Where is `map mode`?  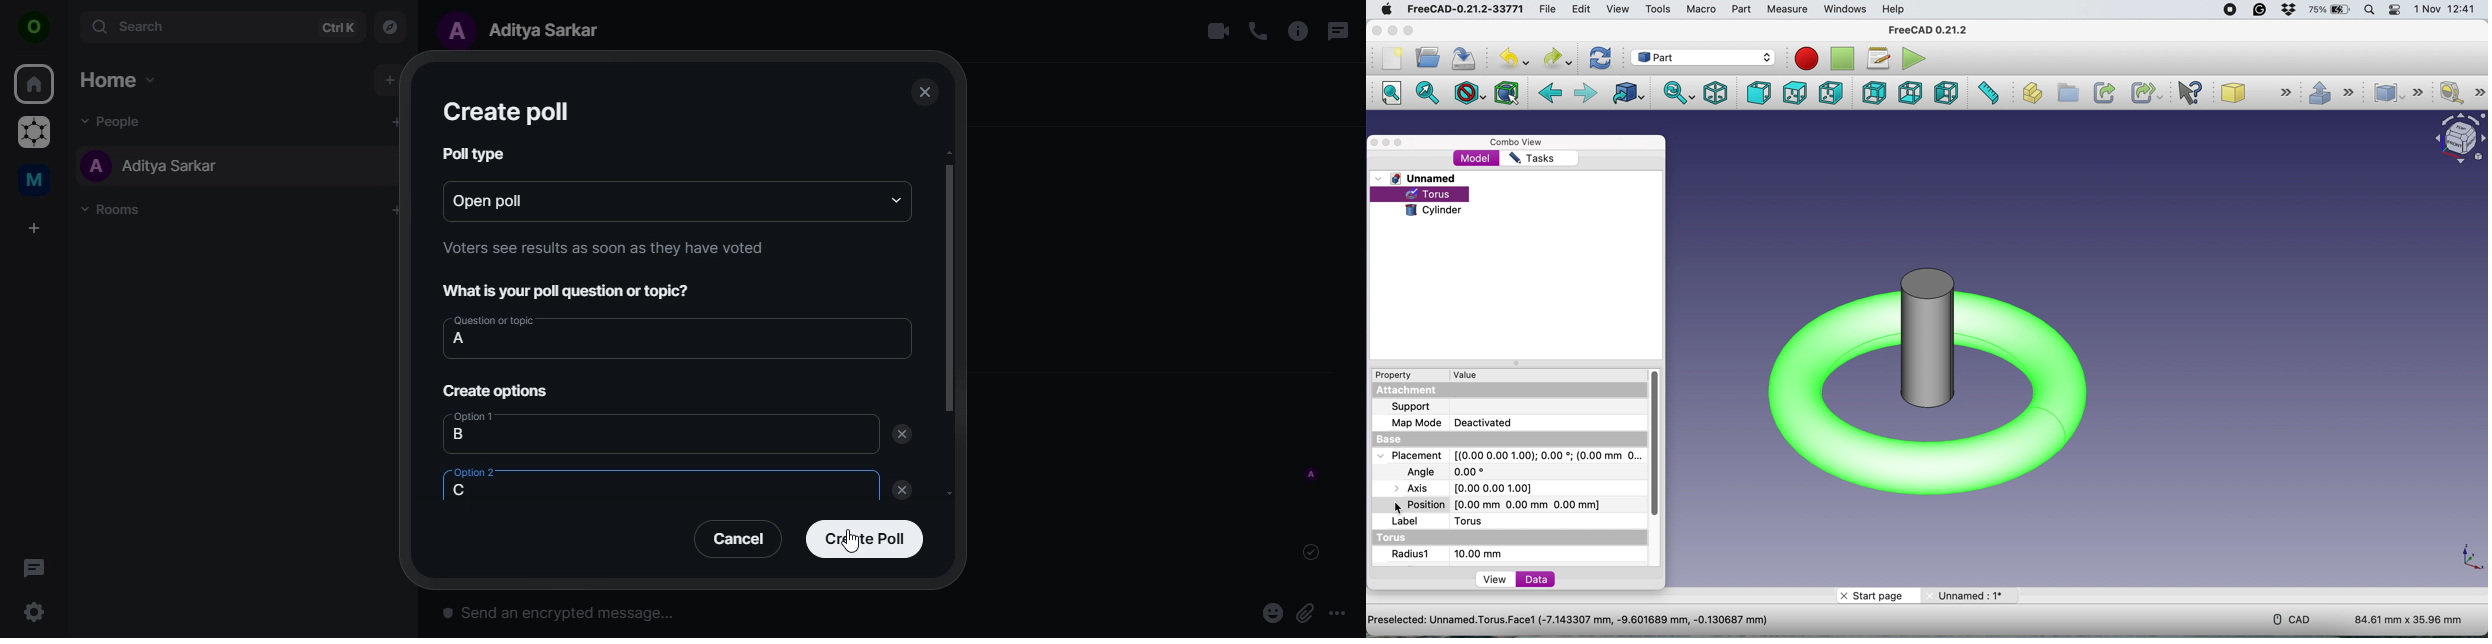 map mode is located at coordinates (1455, 422).